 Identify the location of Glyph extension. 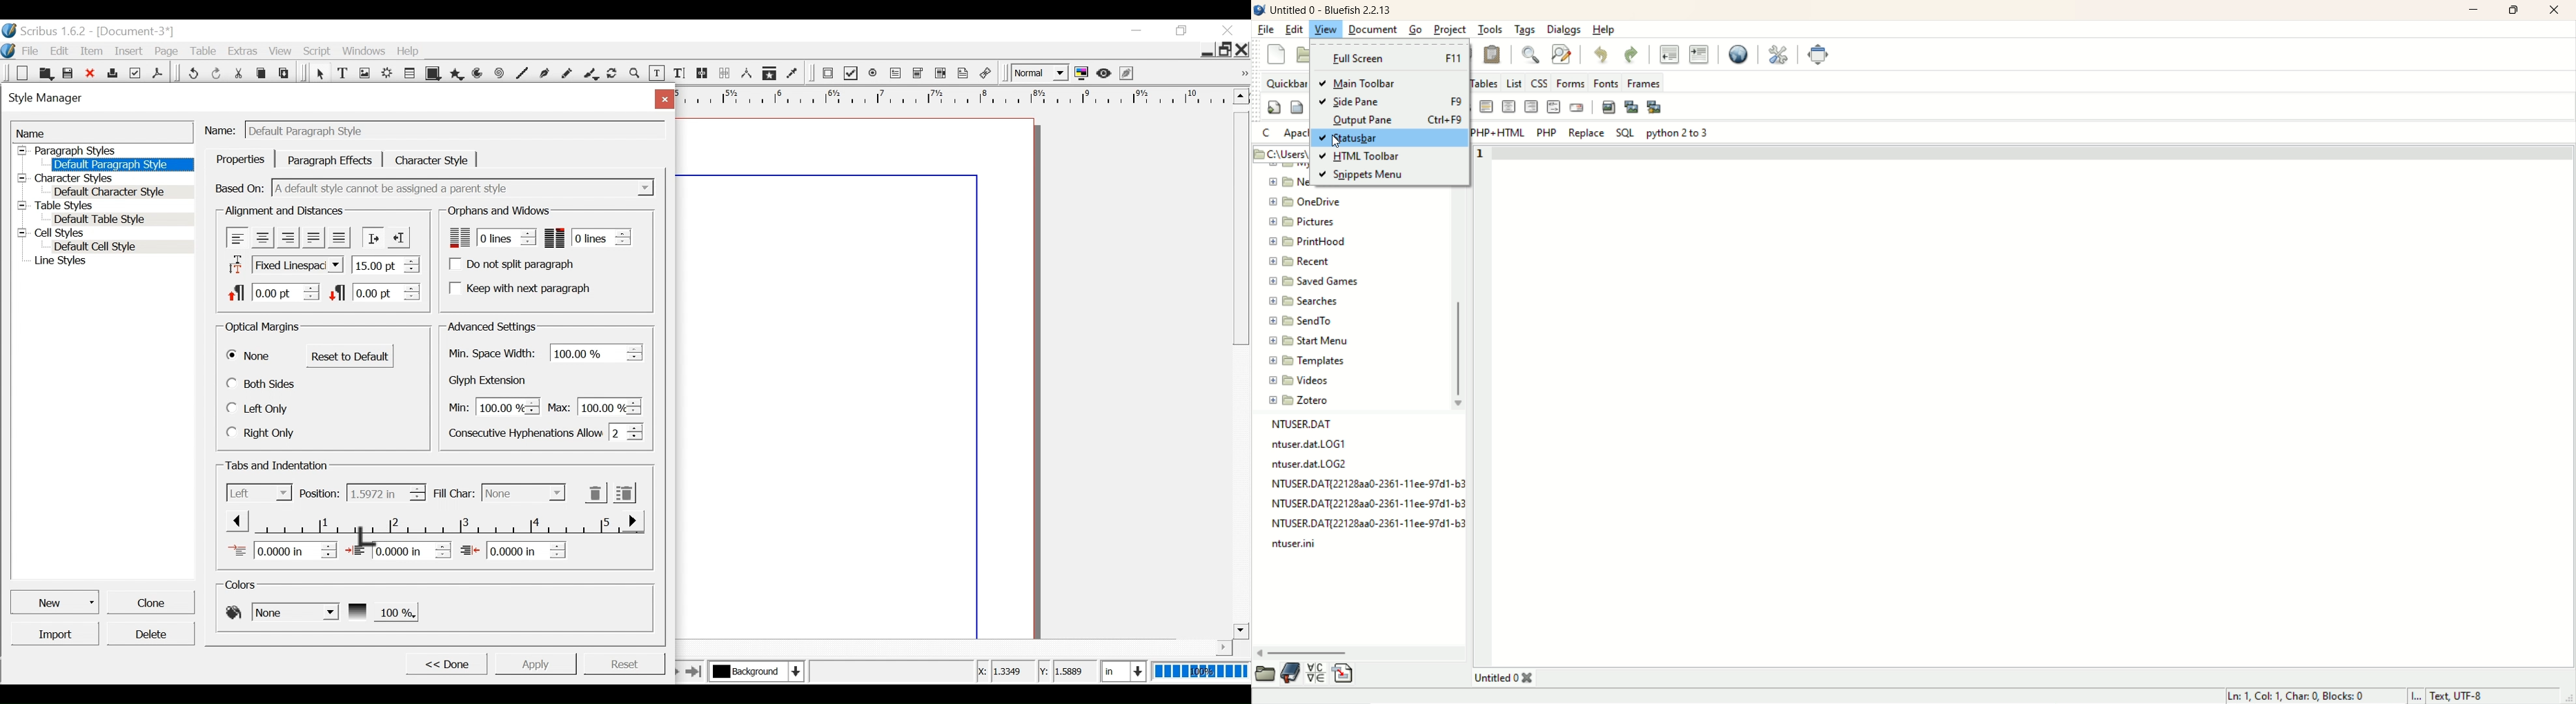
(491, 381).